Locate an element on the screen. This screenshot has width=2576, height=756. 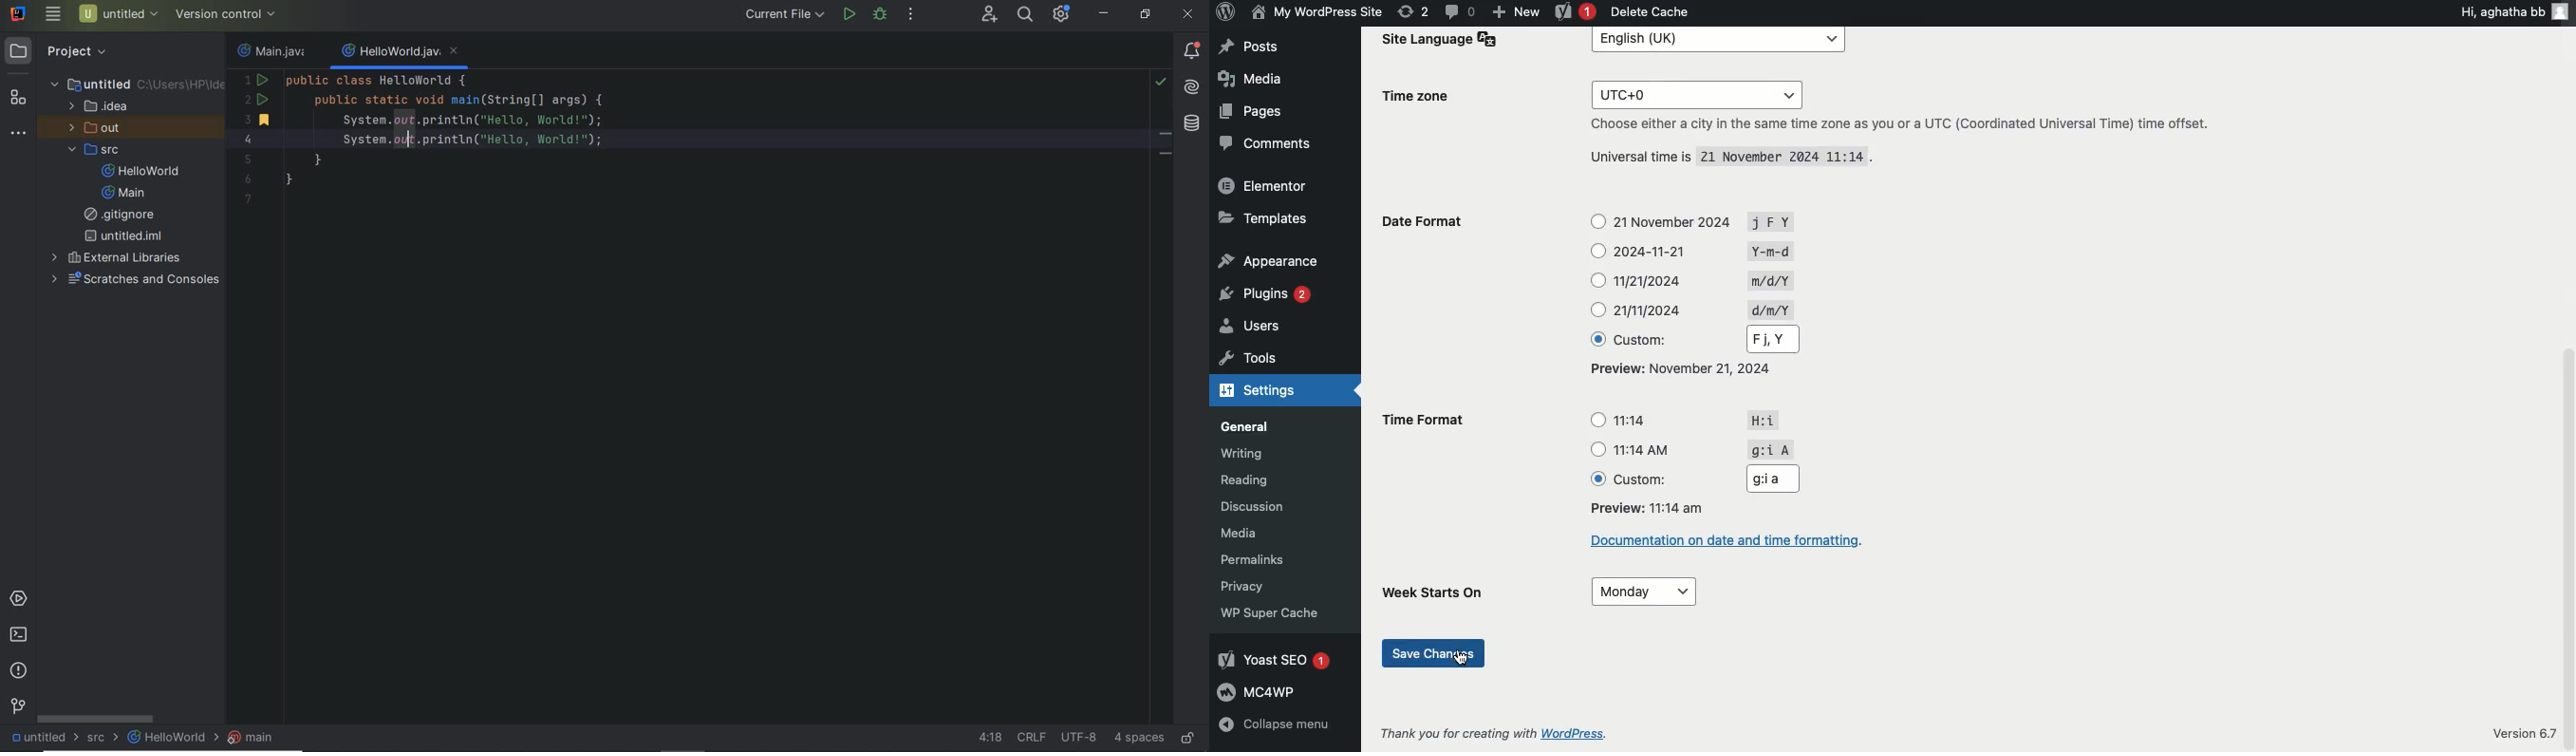
Media is located at coordinates (1240, 535).